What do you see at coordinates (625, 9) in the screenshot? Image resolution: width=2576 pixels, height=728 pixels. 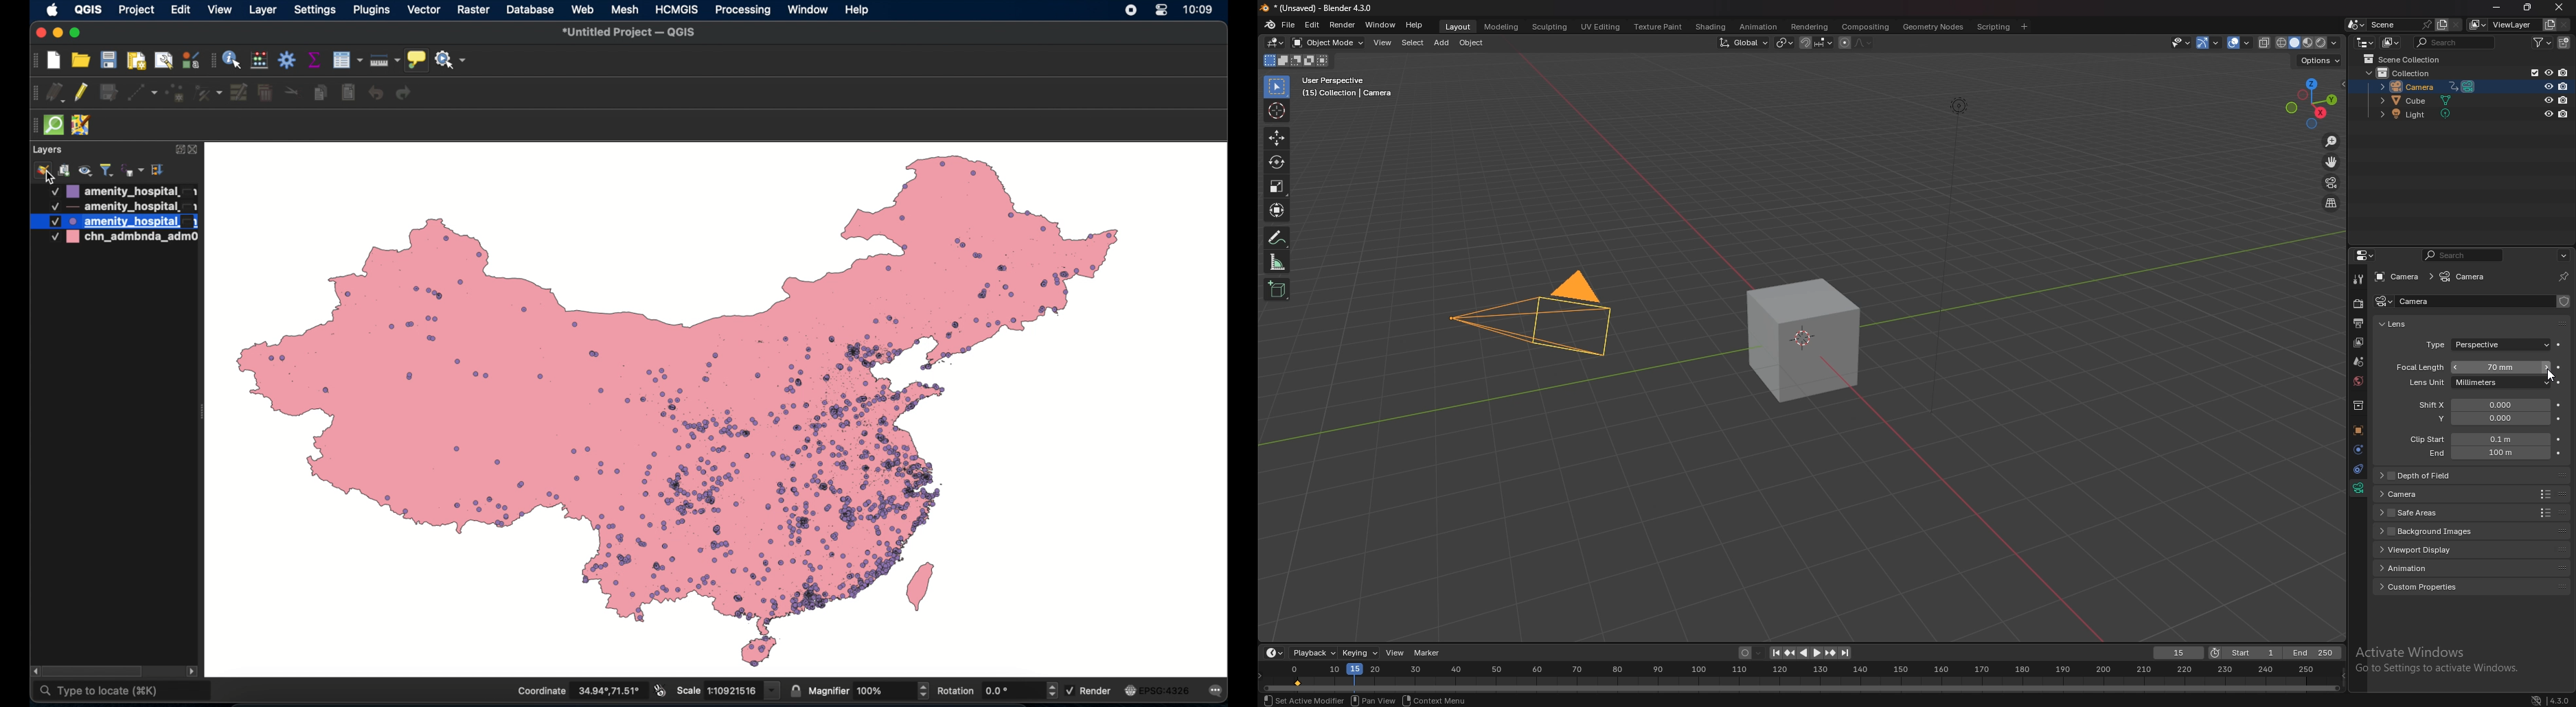 I see `mesh` at bounding box center [625, 9].